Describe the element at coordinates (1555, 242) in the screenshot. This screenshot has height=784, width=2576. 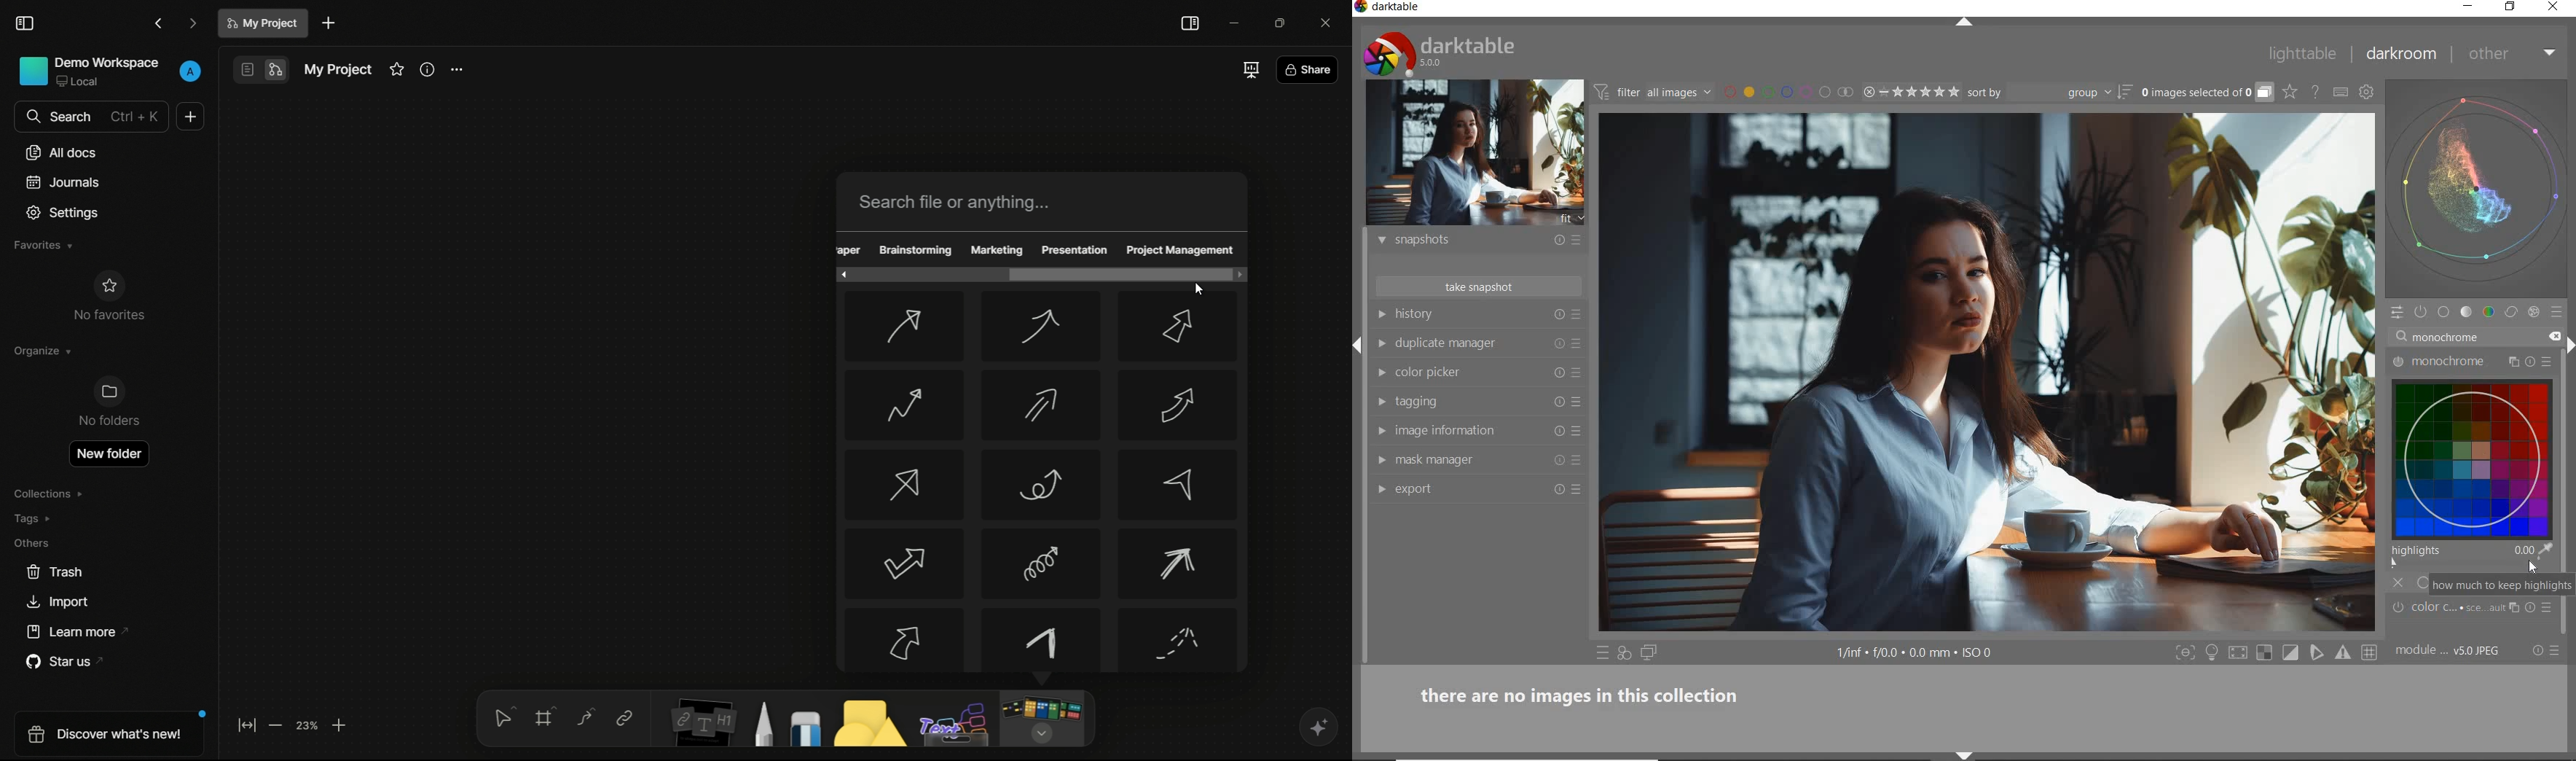
I see `reset` at that location.